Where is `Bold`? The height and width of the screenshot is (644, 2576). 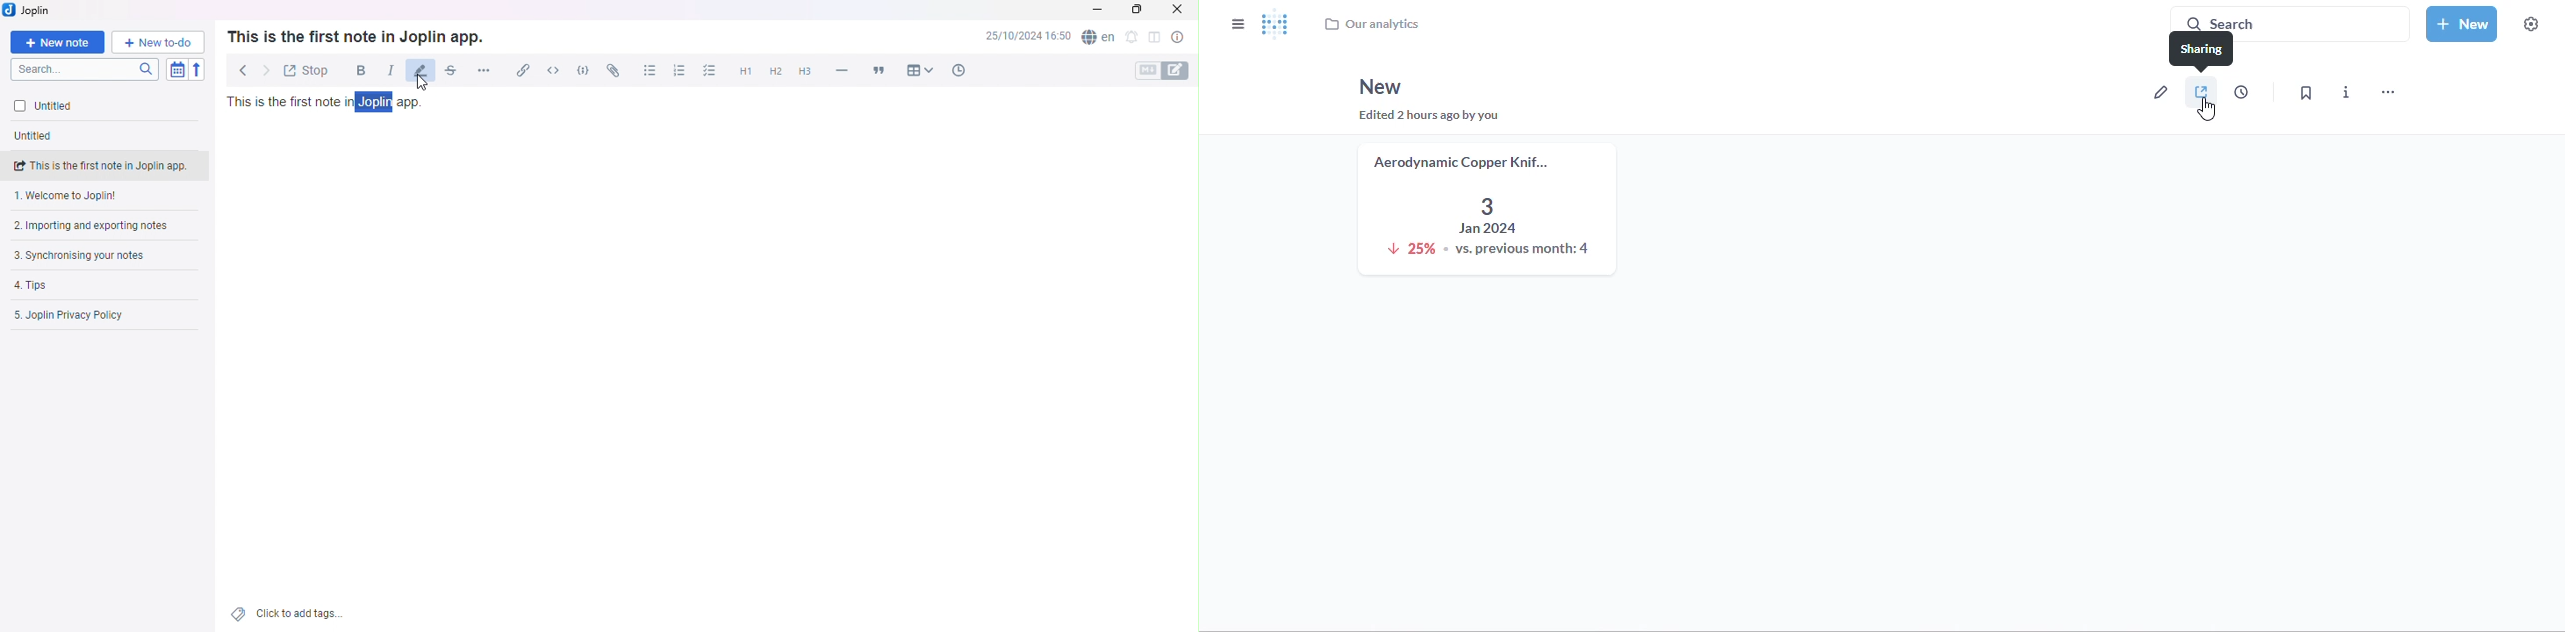 Bold is located at coordinates (356, 69).